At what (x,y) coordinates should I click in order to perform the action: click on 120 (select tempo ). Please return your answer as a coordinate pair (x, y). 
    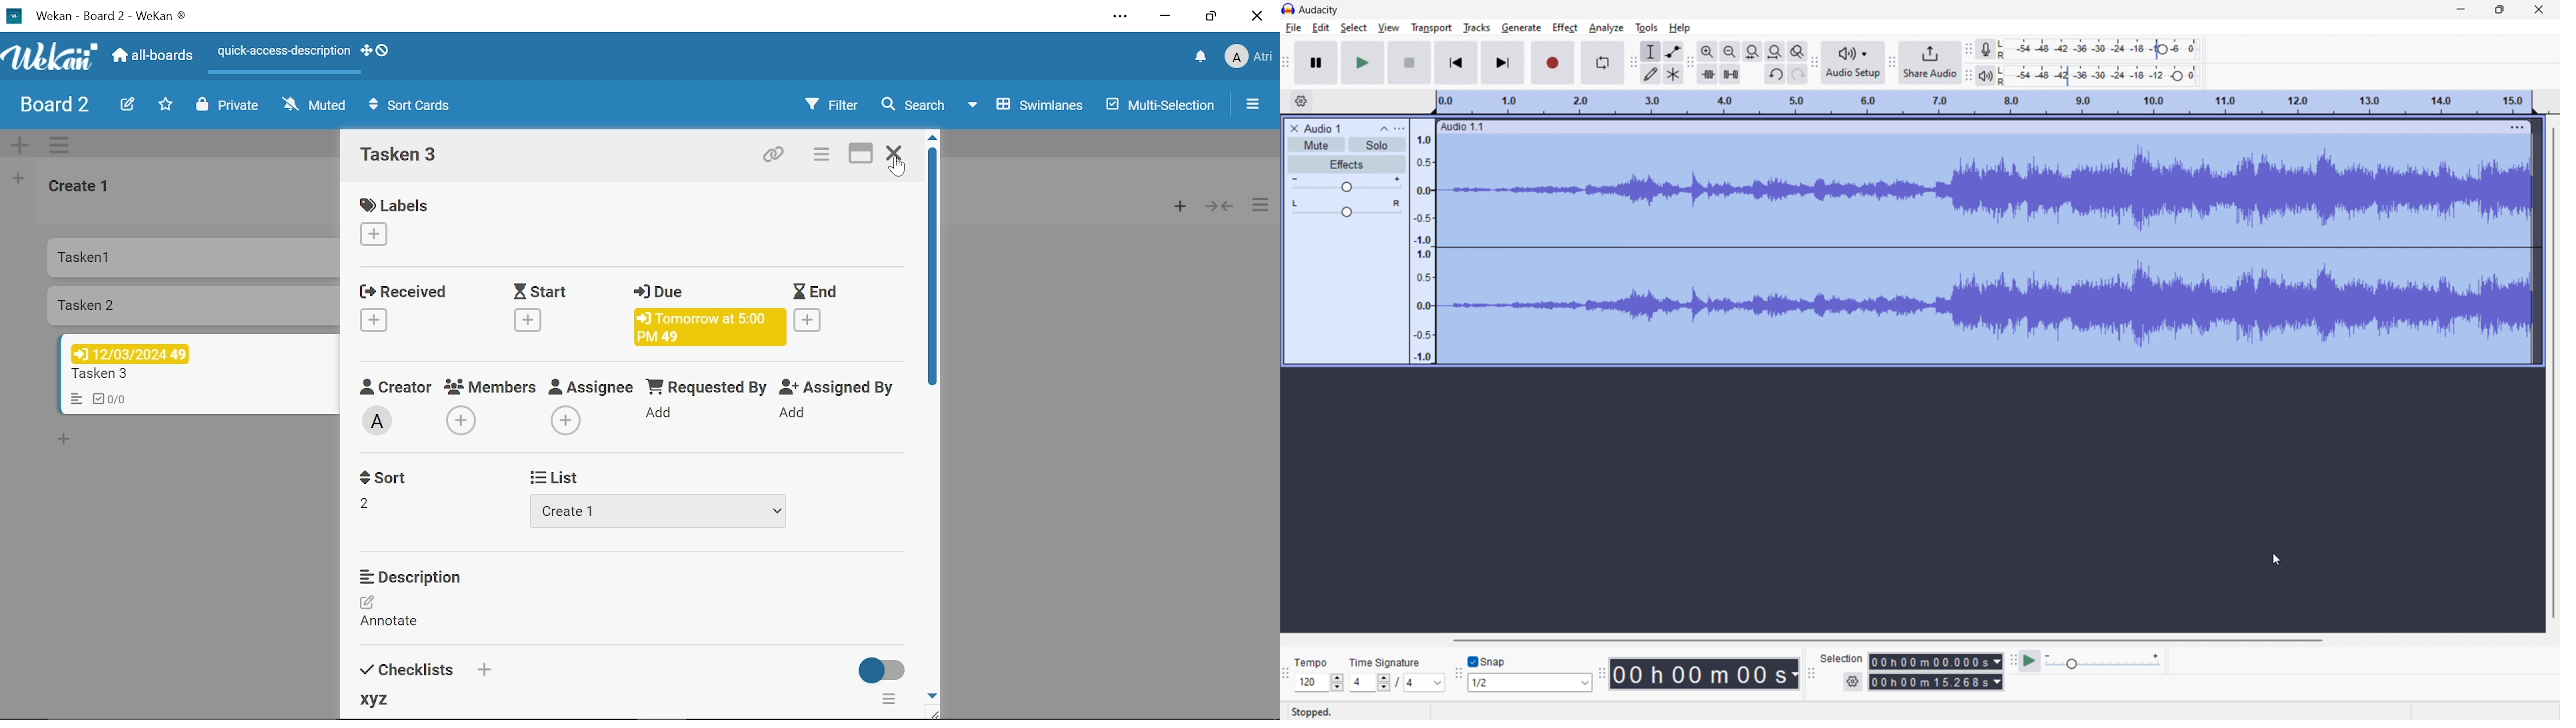
    Looking at the image, I should click on (1319, 683).